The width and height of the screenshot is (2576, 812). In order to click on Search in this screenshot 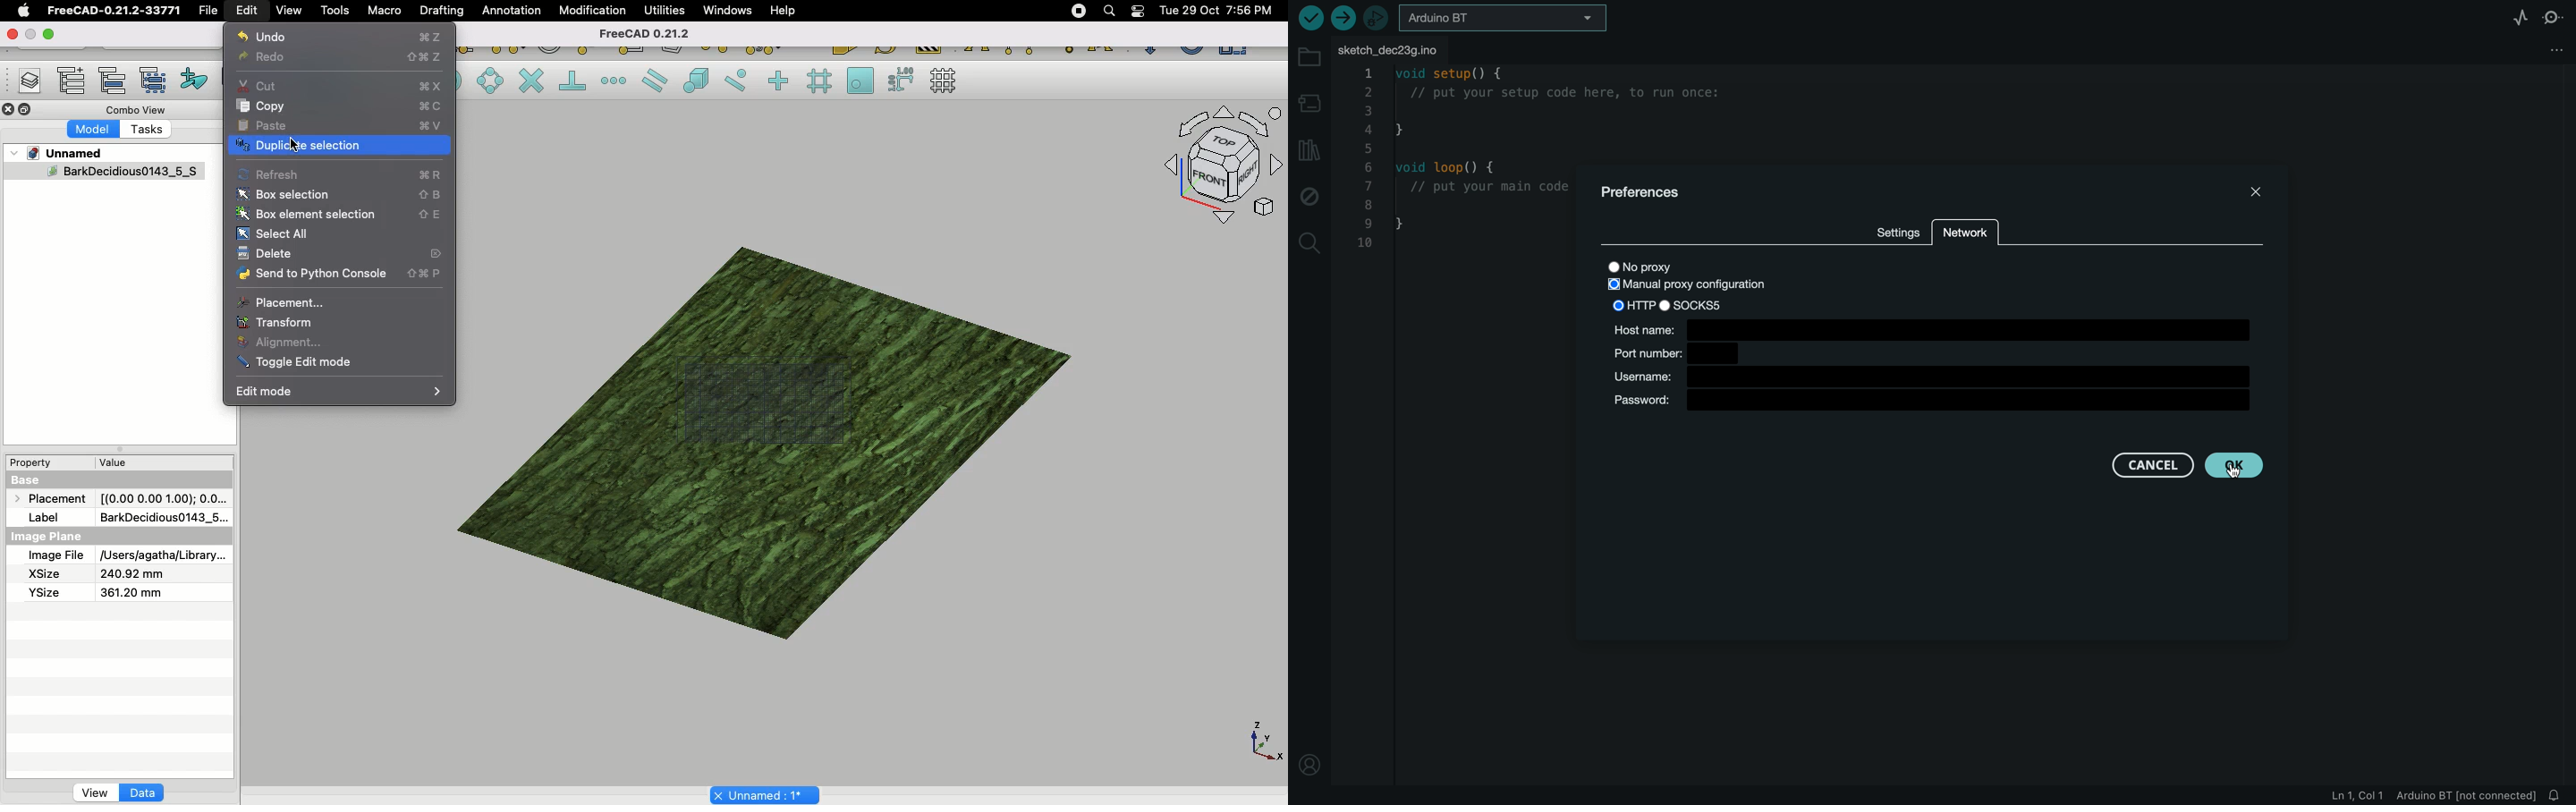, I will do `click(1108, 11)`.